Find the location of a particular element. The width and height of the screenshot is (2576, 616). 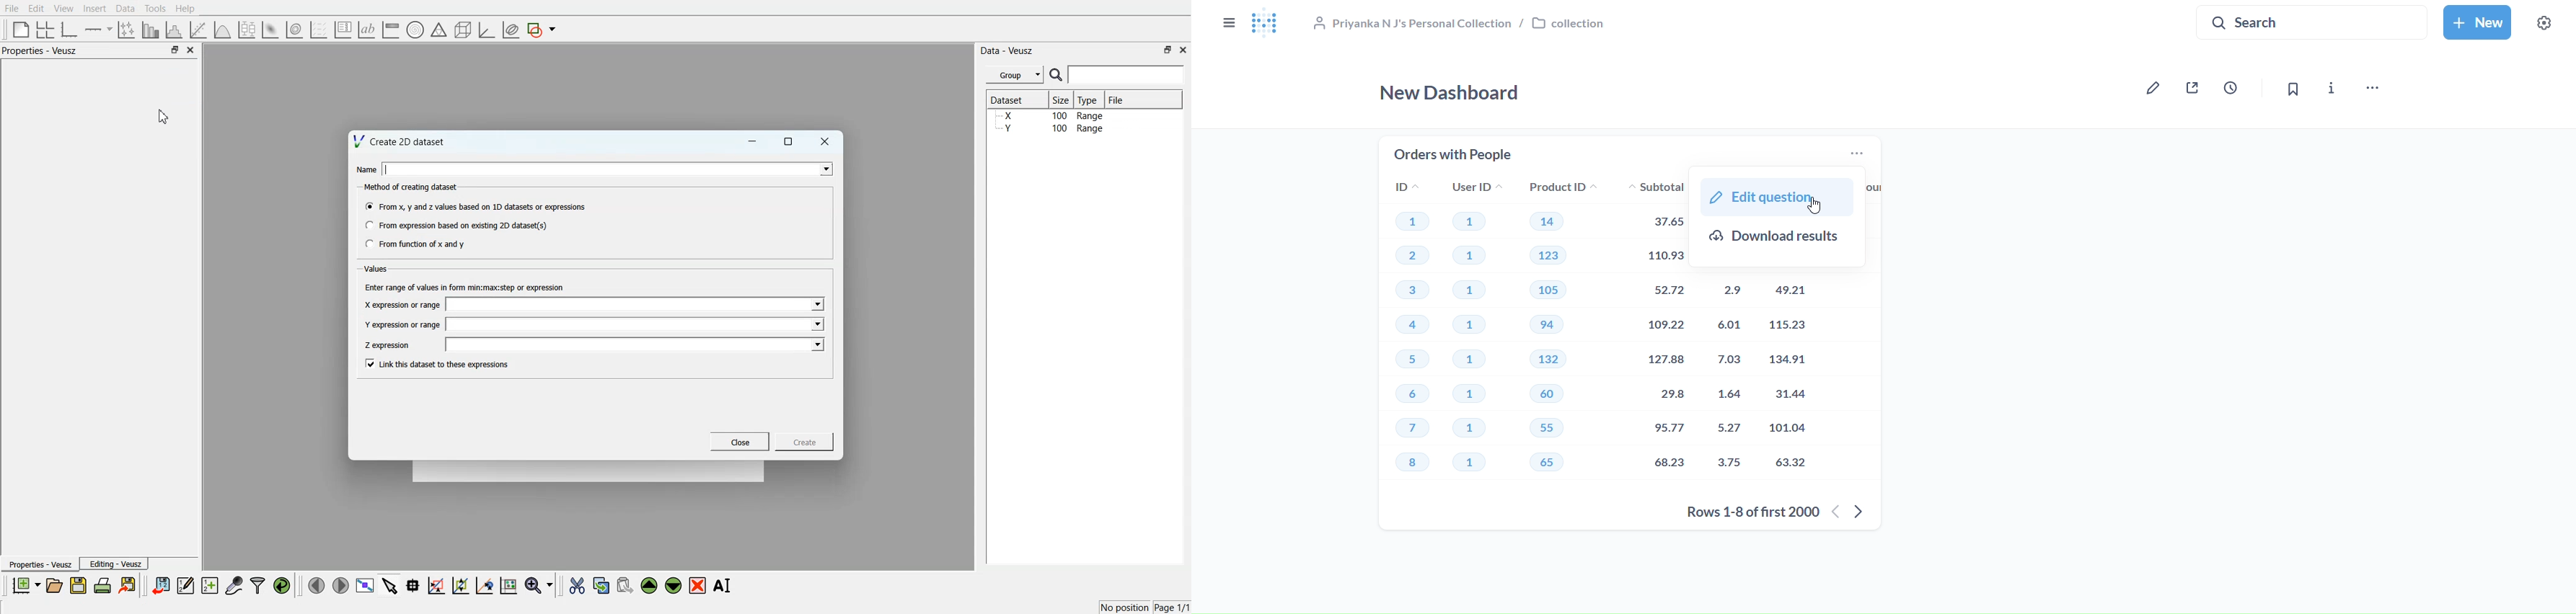

Close is located at coordinates (191, 50).